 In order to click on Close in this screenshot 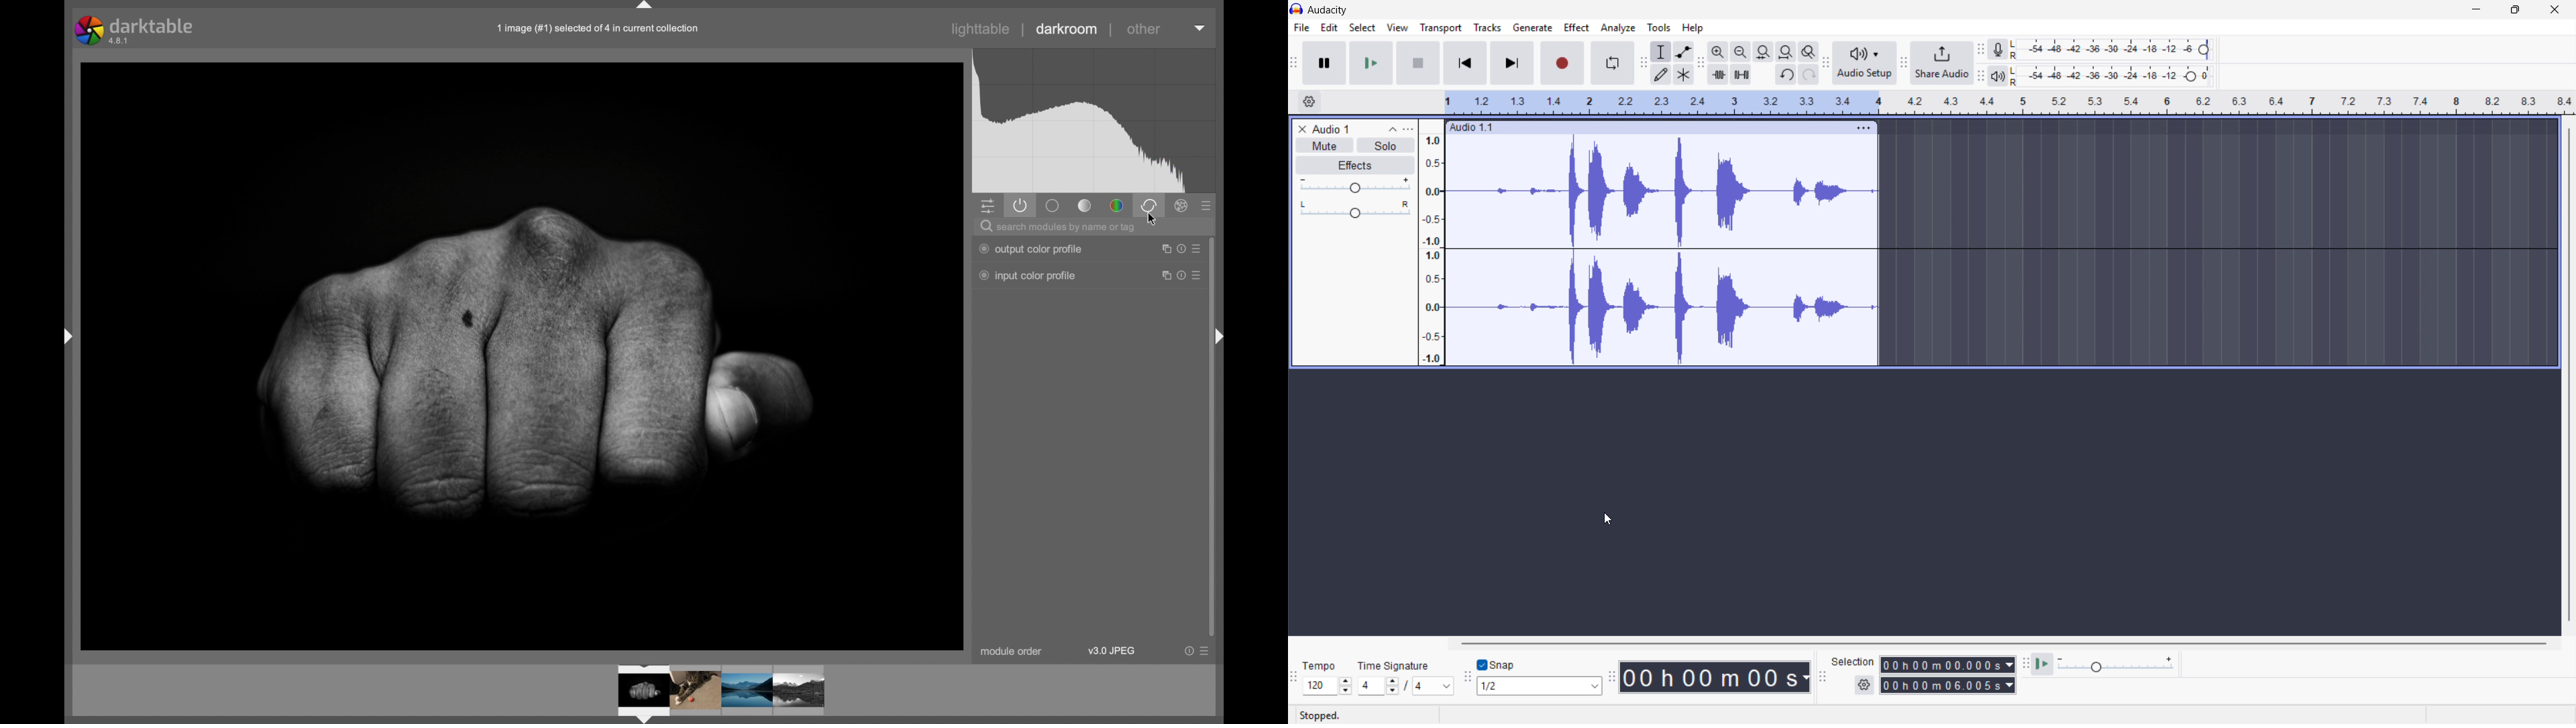, I will do `click(2555, 10)`.